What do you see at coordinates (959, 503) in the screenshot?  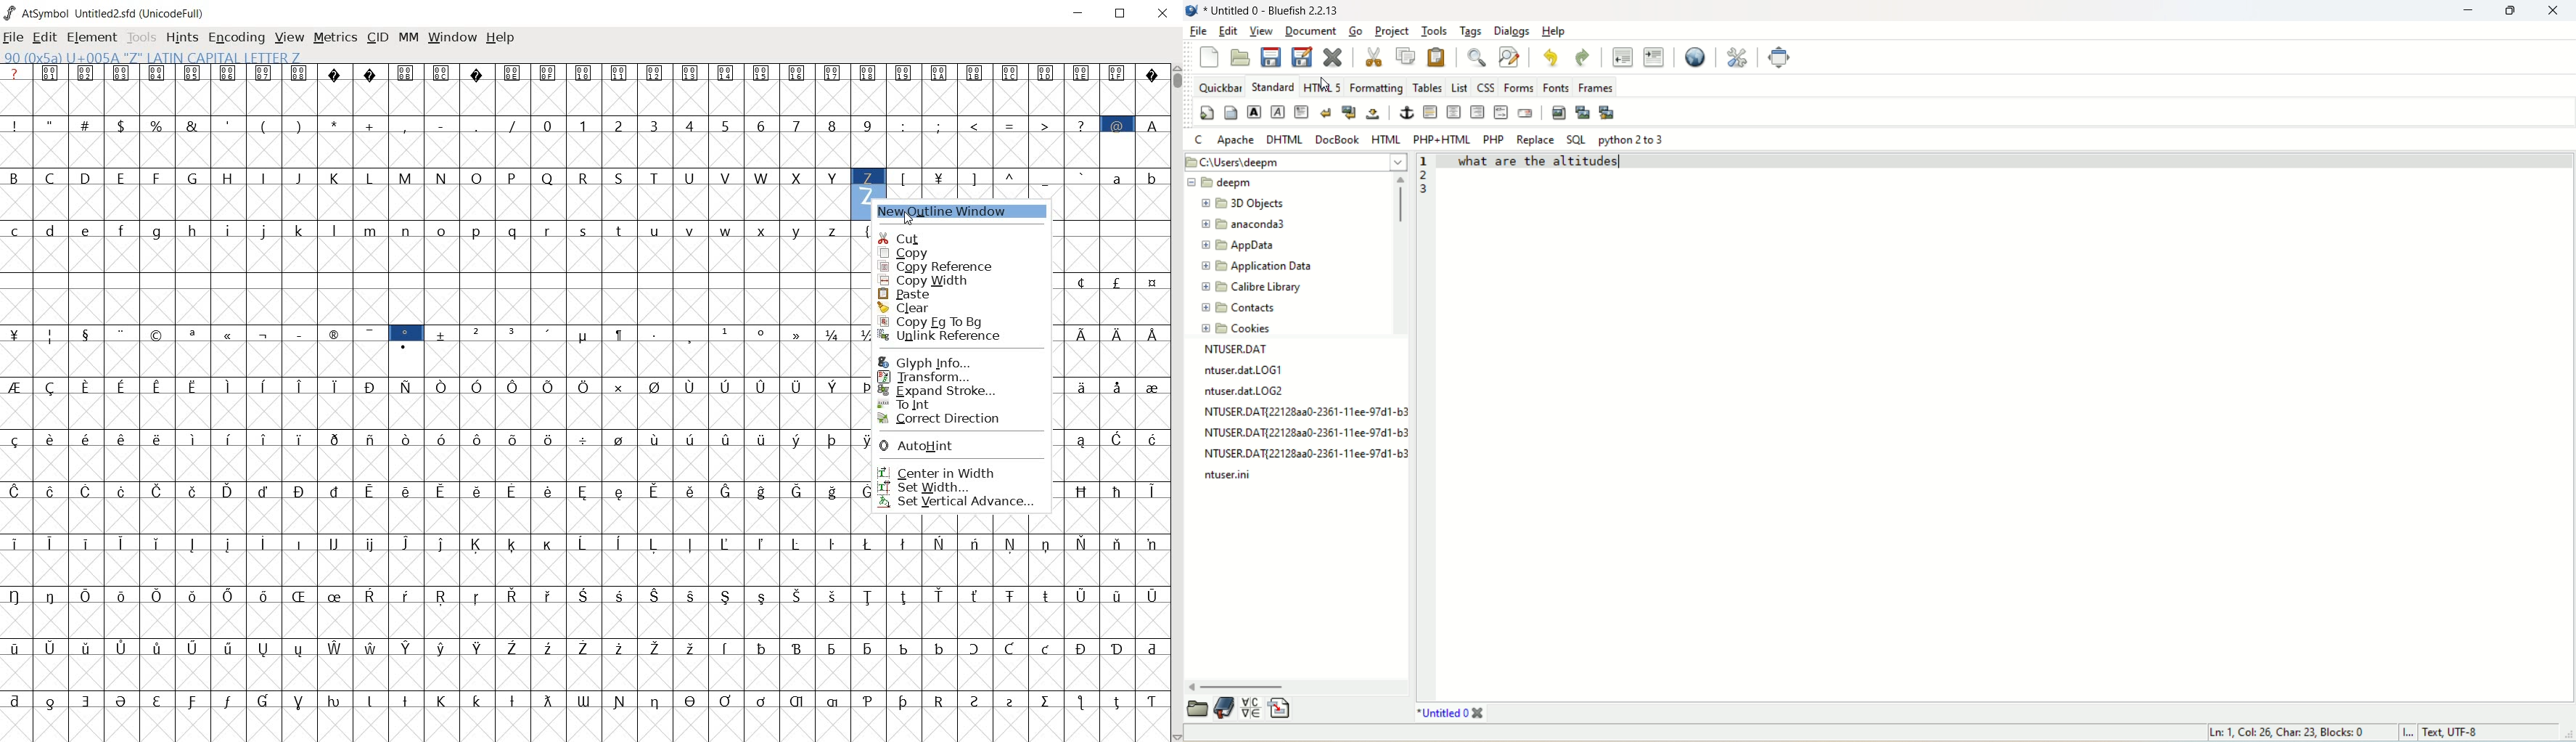 I see `set vertical advance` at bounding box center [959, 503].